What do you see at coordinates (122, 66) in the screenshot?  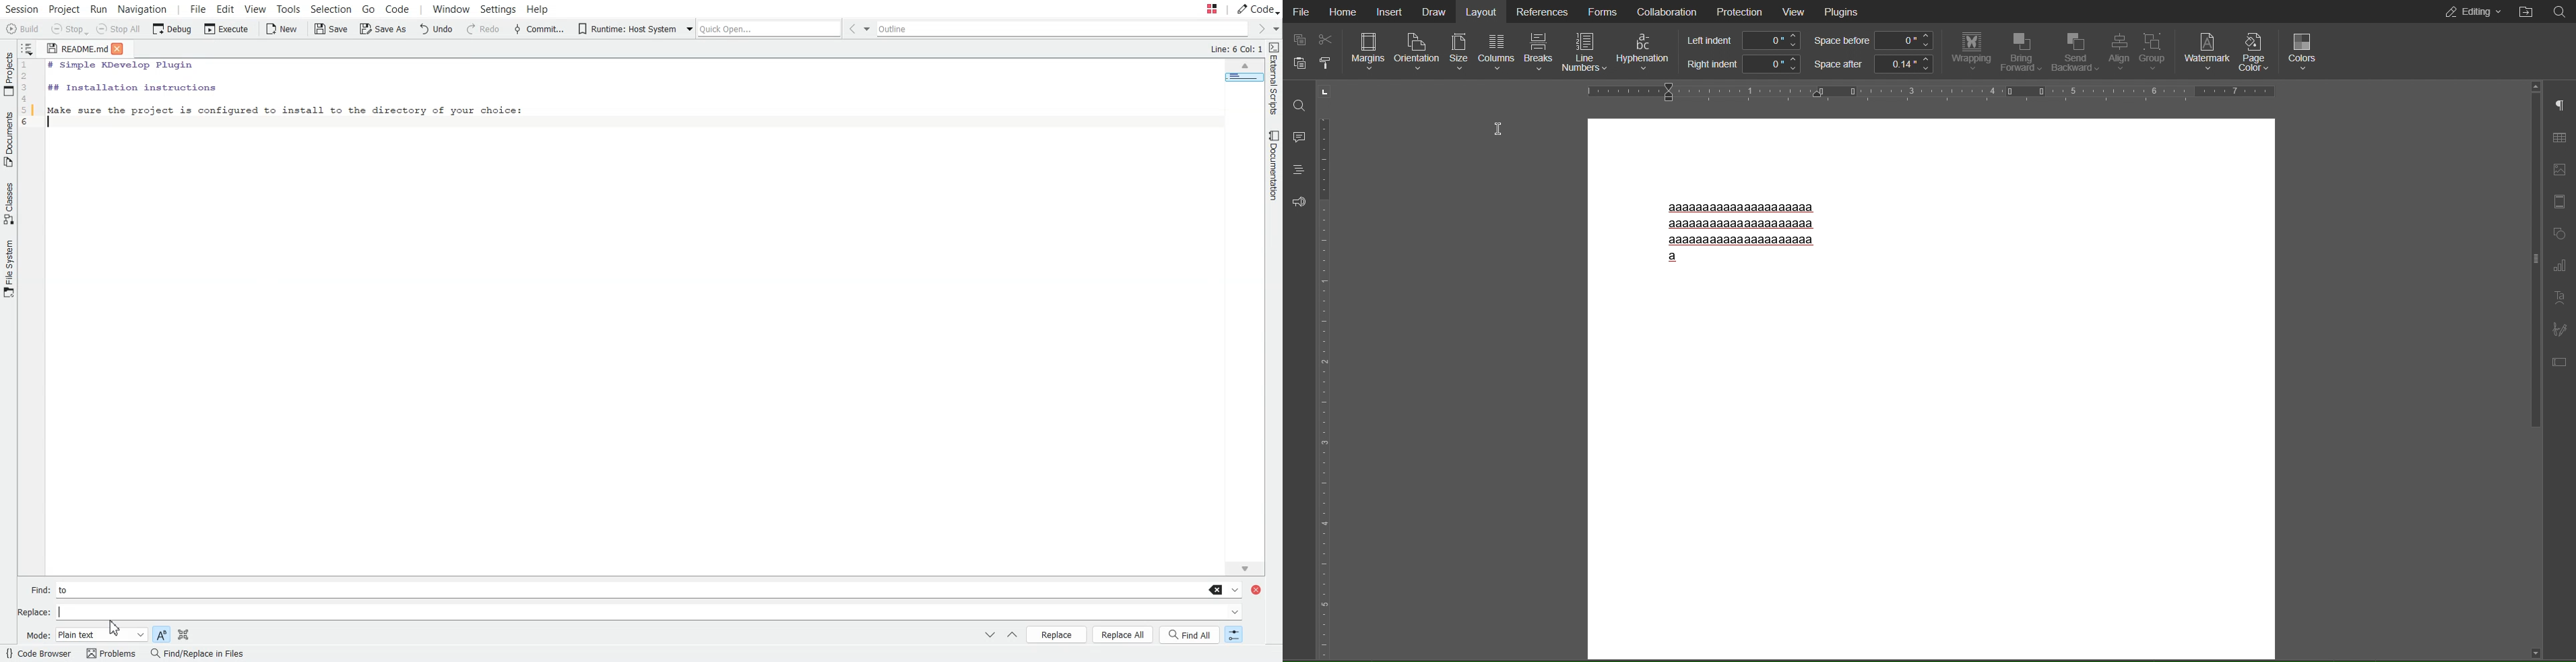 I see `# Simple KDevelop Plugin` at bounding box center [122, 66].